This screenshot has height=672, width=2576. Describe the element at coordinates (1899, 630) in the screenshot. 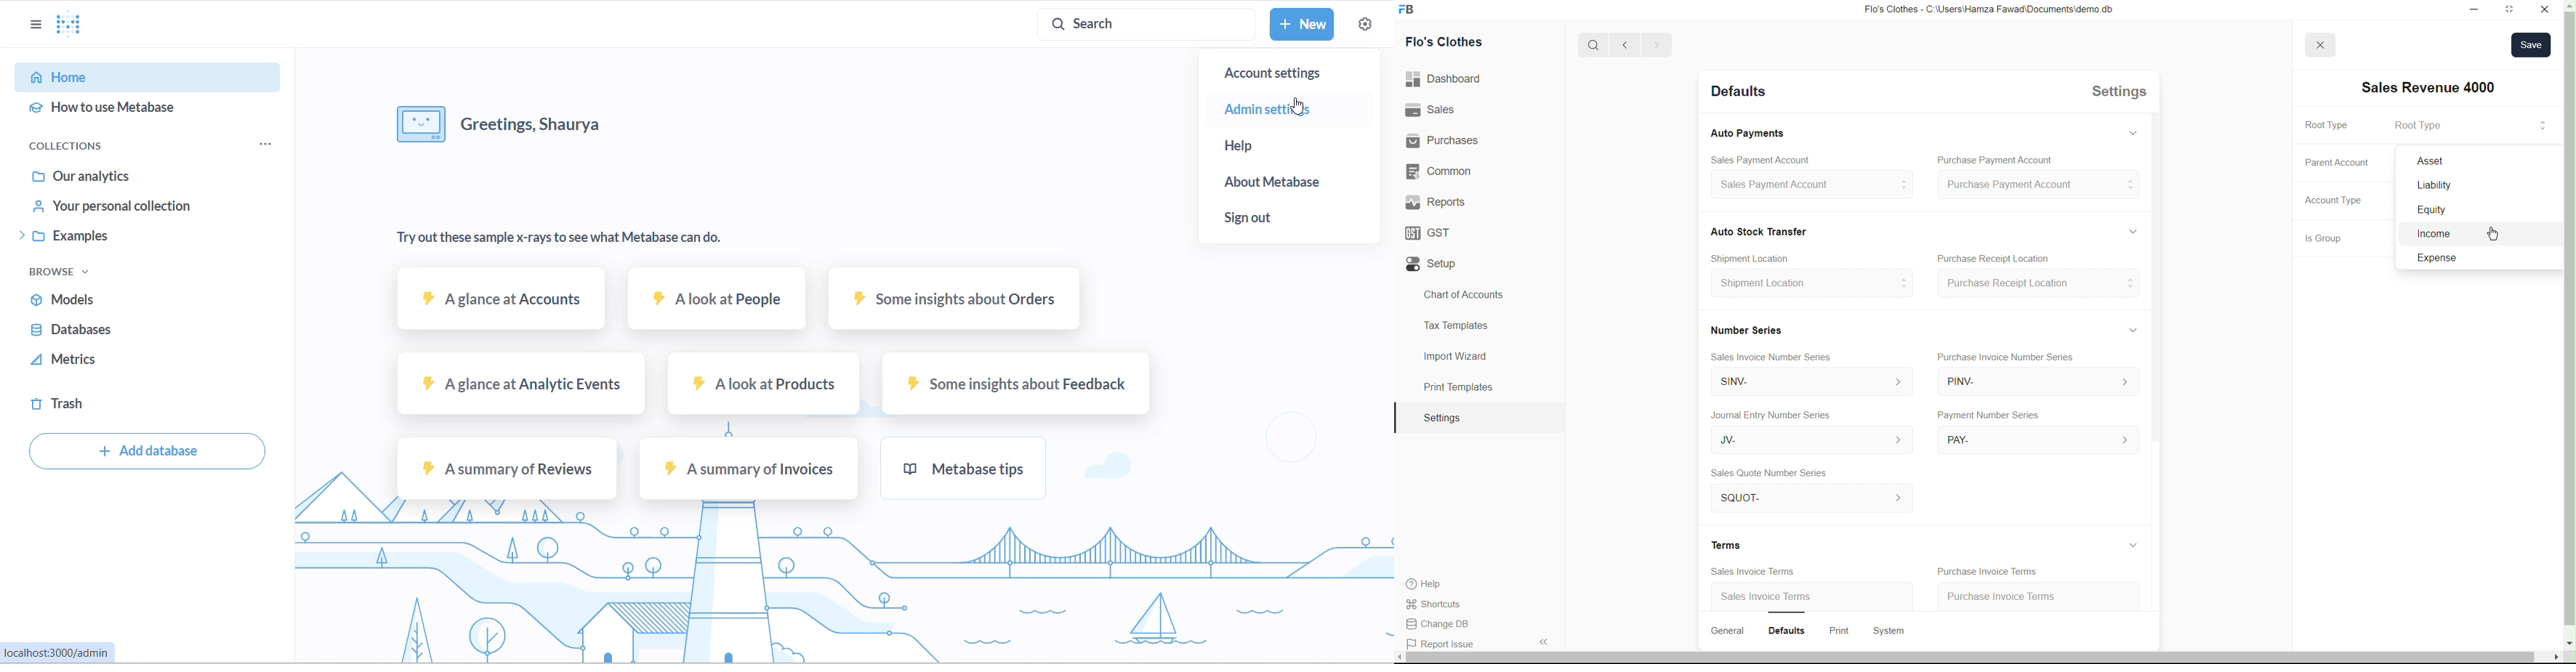

I see `System` at that location.